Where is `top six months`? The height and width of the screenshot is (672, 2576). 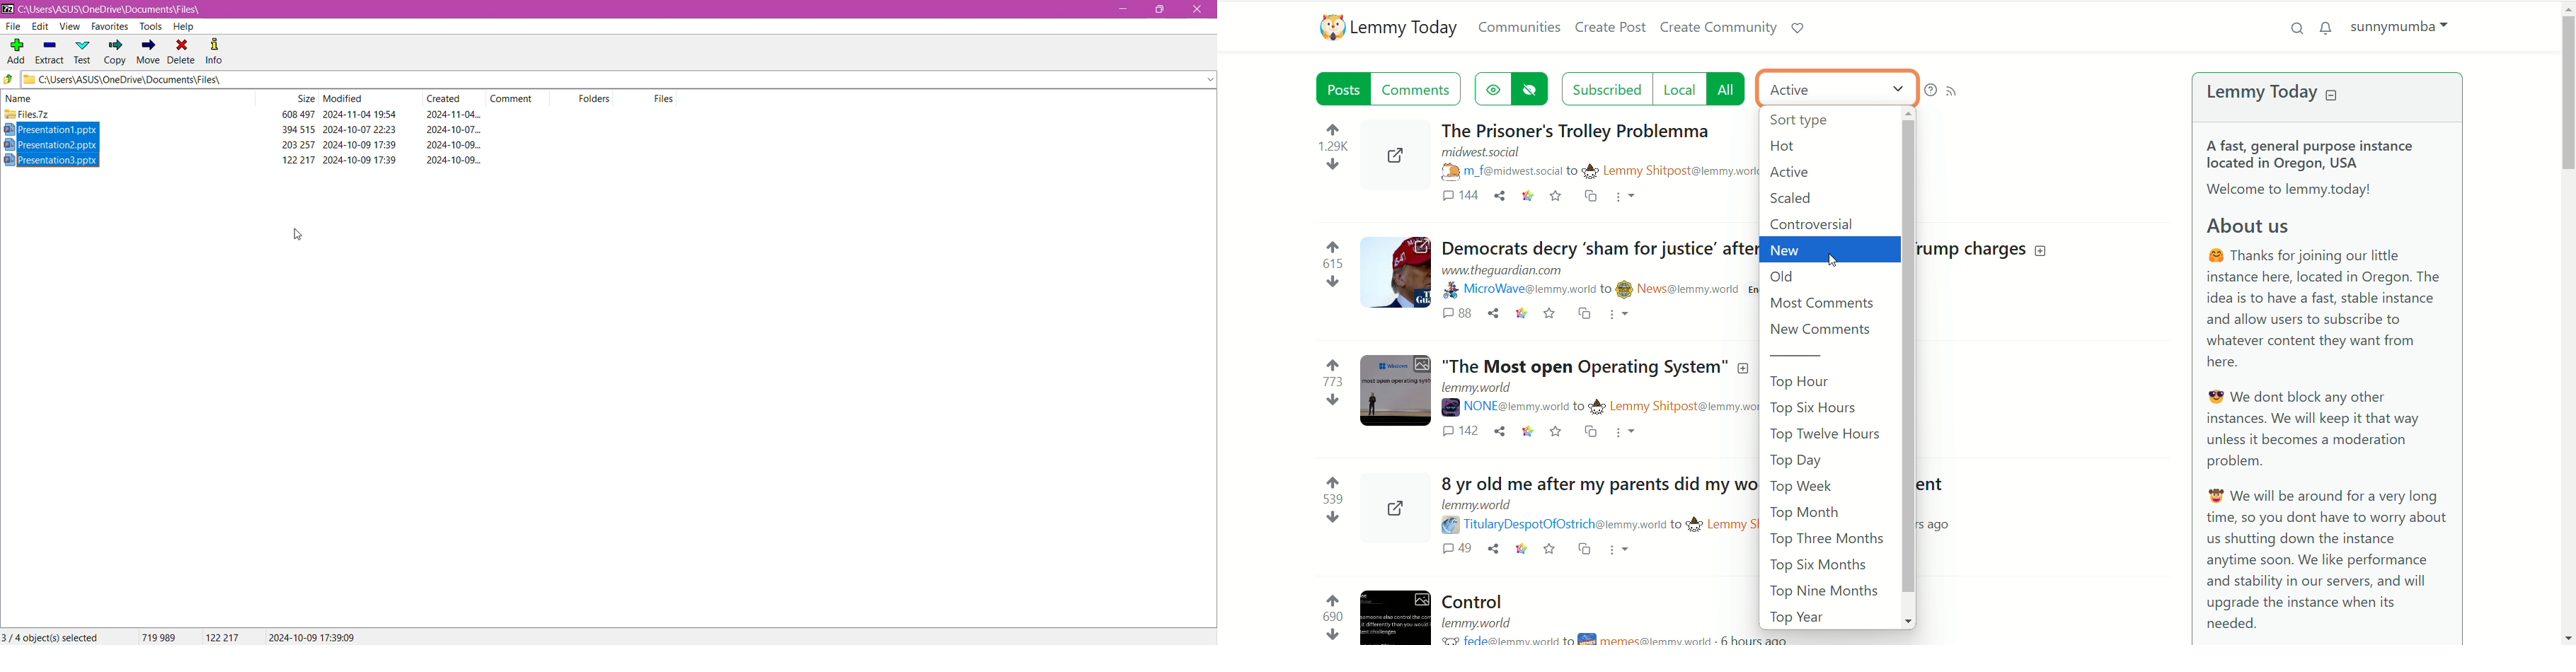
top six months is located at coordinates (1821, 566).